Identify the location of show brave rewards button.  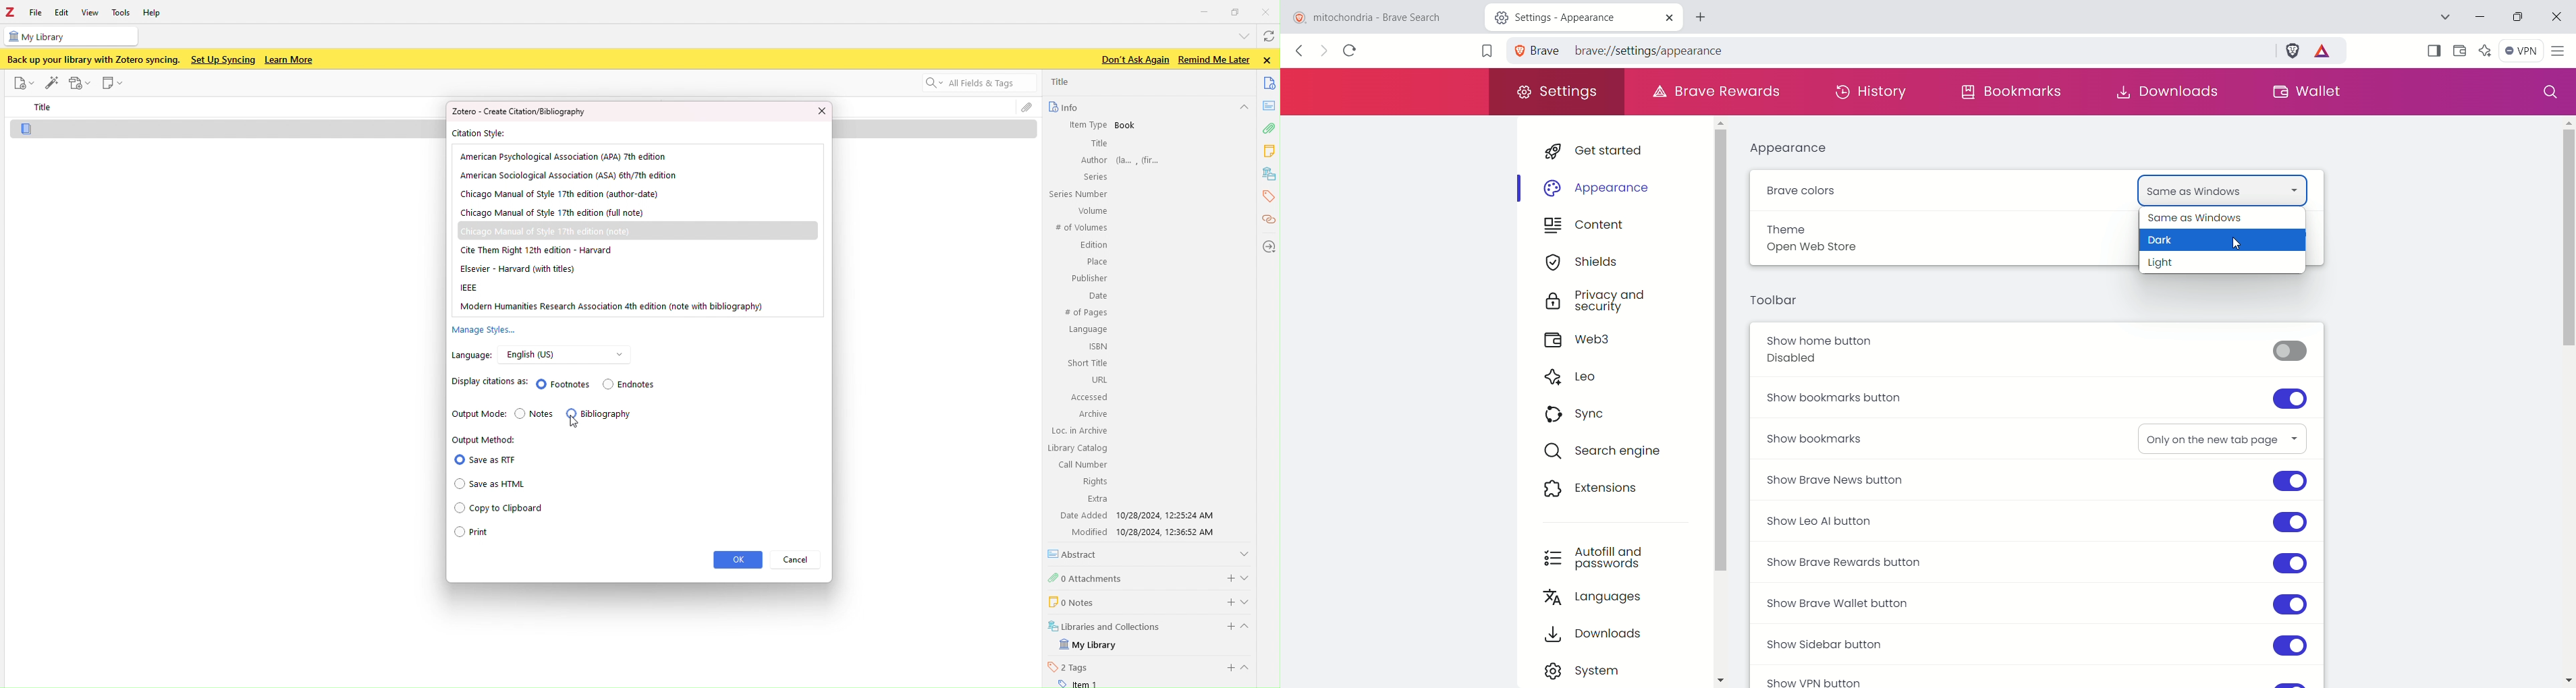
(2034, 562).